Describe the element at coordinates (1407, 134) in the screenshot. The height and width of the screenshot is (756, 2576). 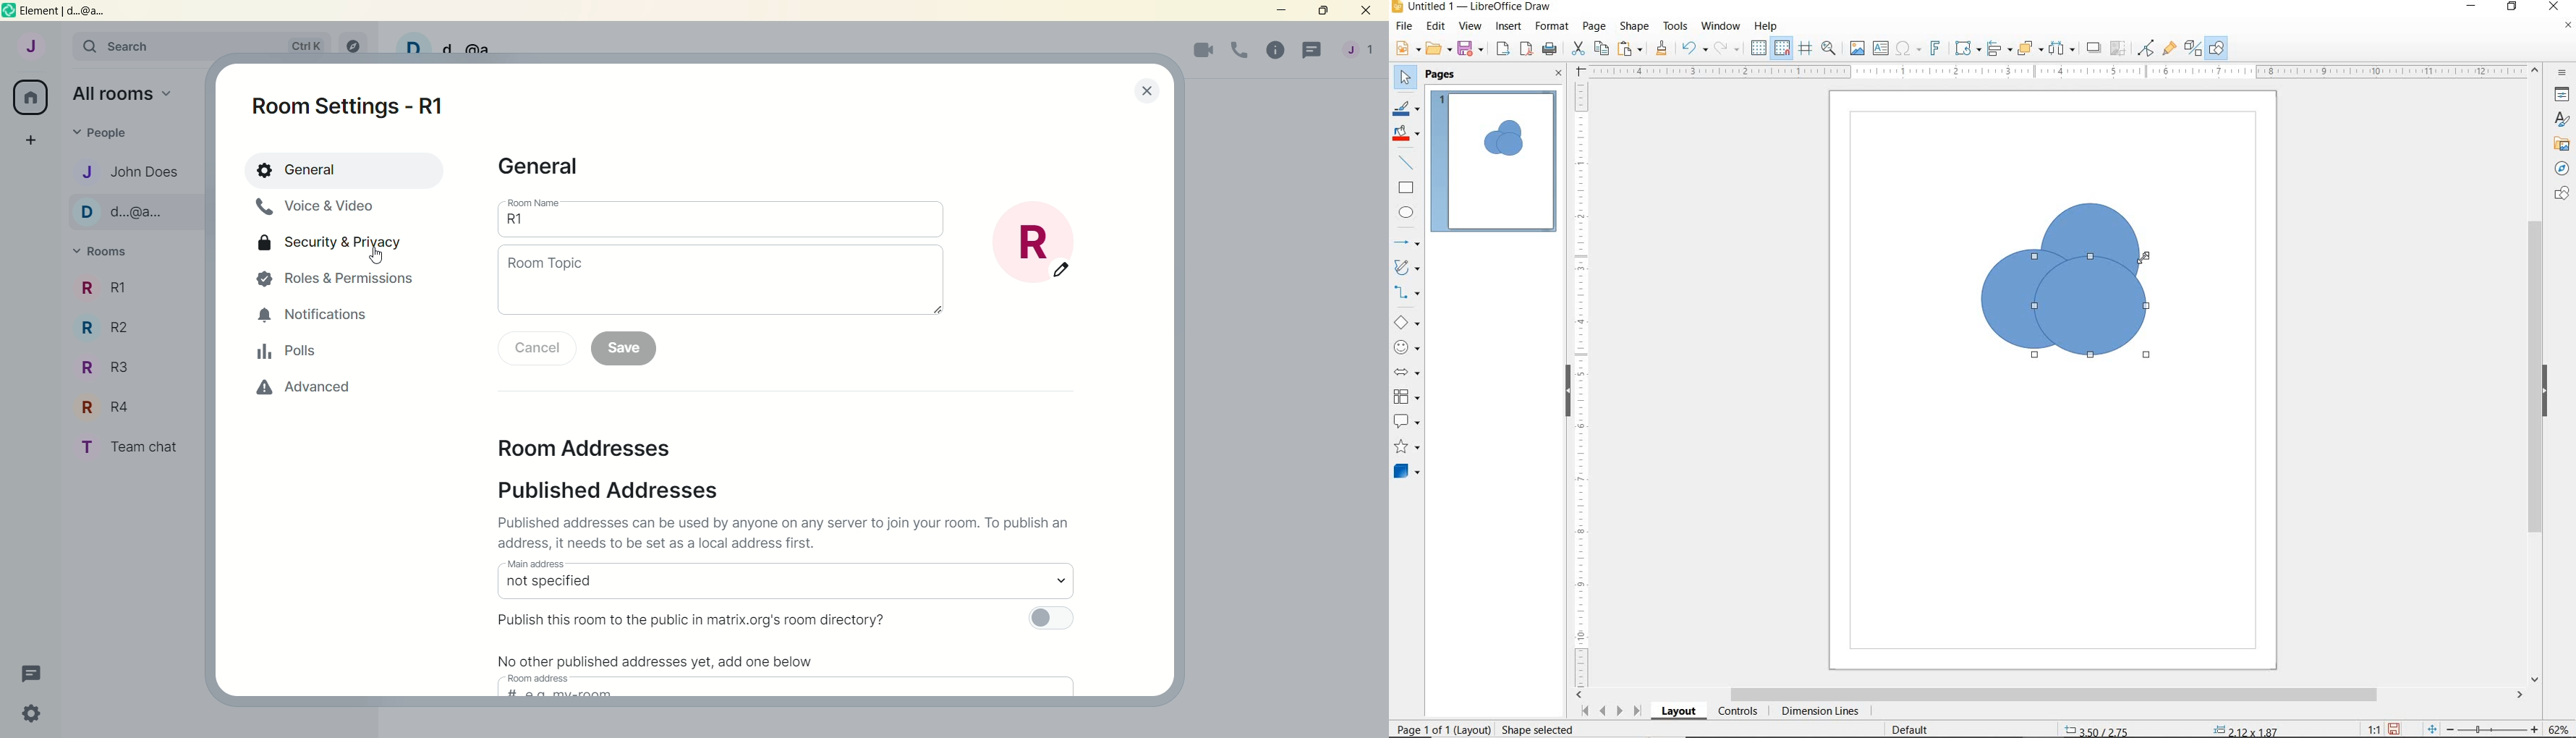
I see `FILL COLOR` at that location.